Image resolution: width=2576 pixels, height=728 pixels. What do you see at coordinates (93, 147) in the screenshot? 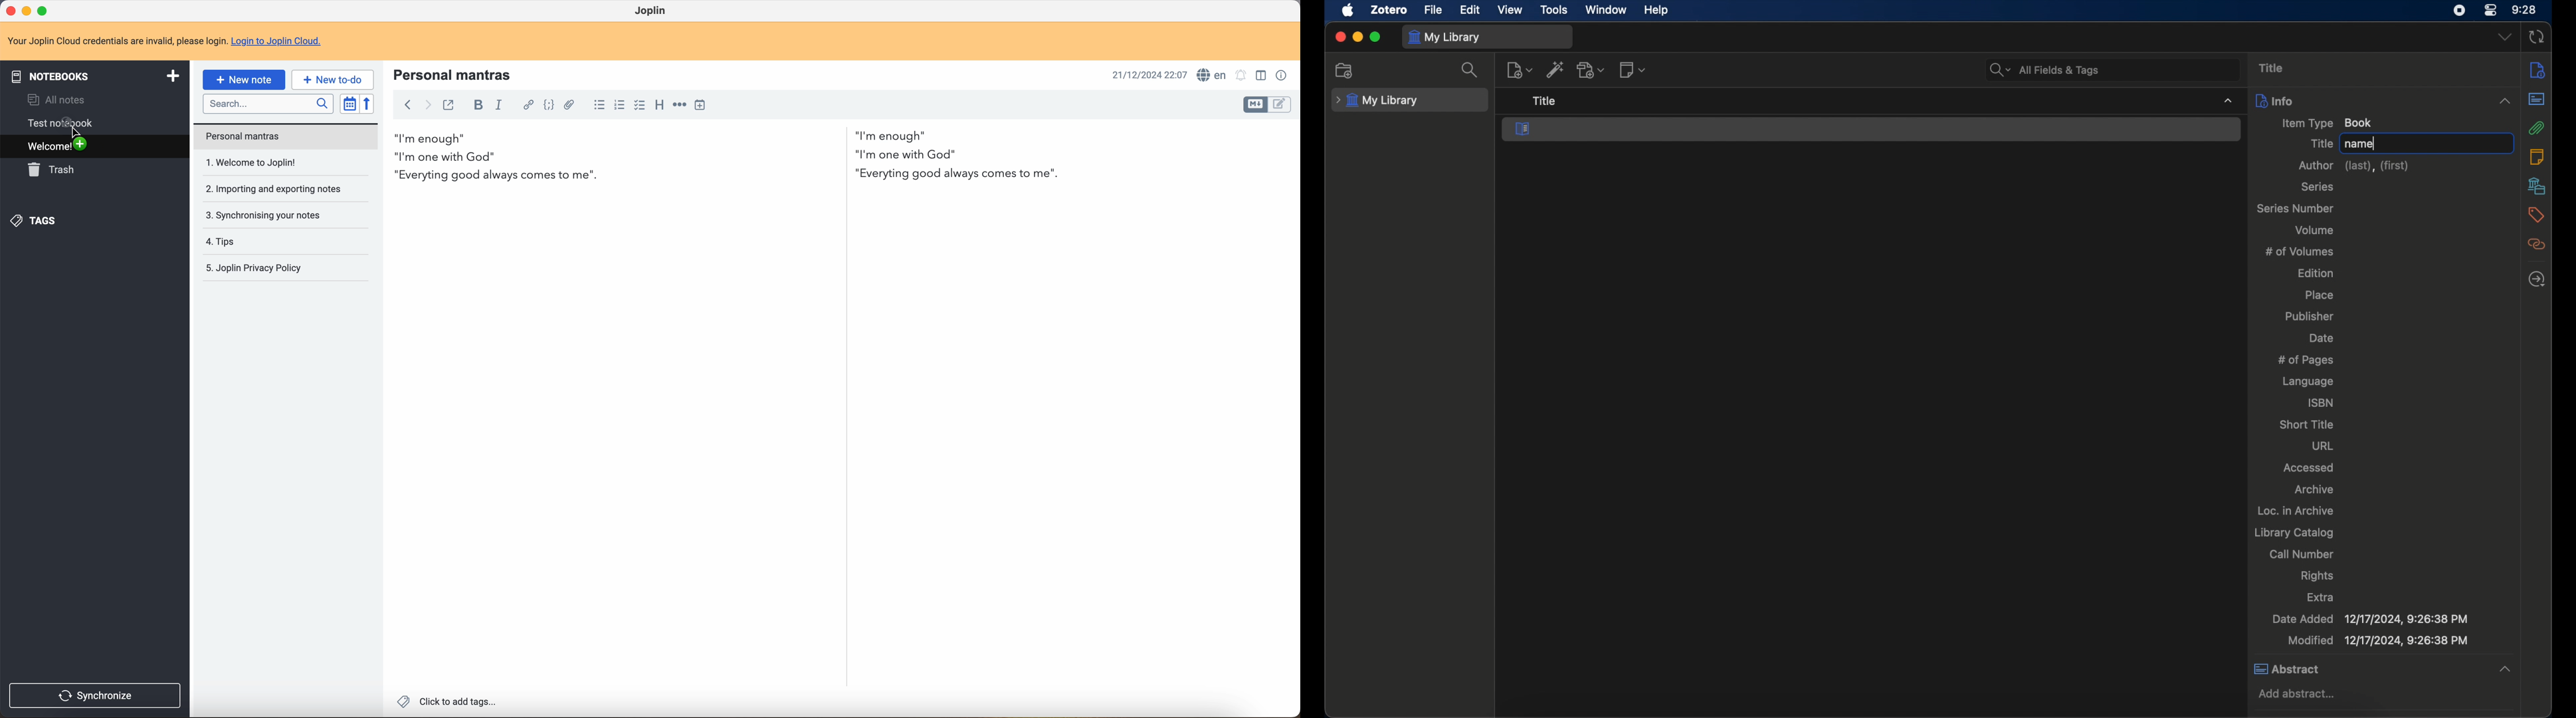
I see `welcome` at bounding box center [93, 147].